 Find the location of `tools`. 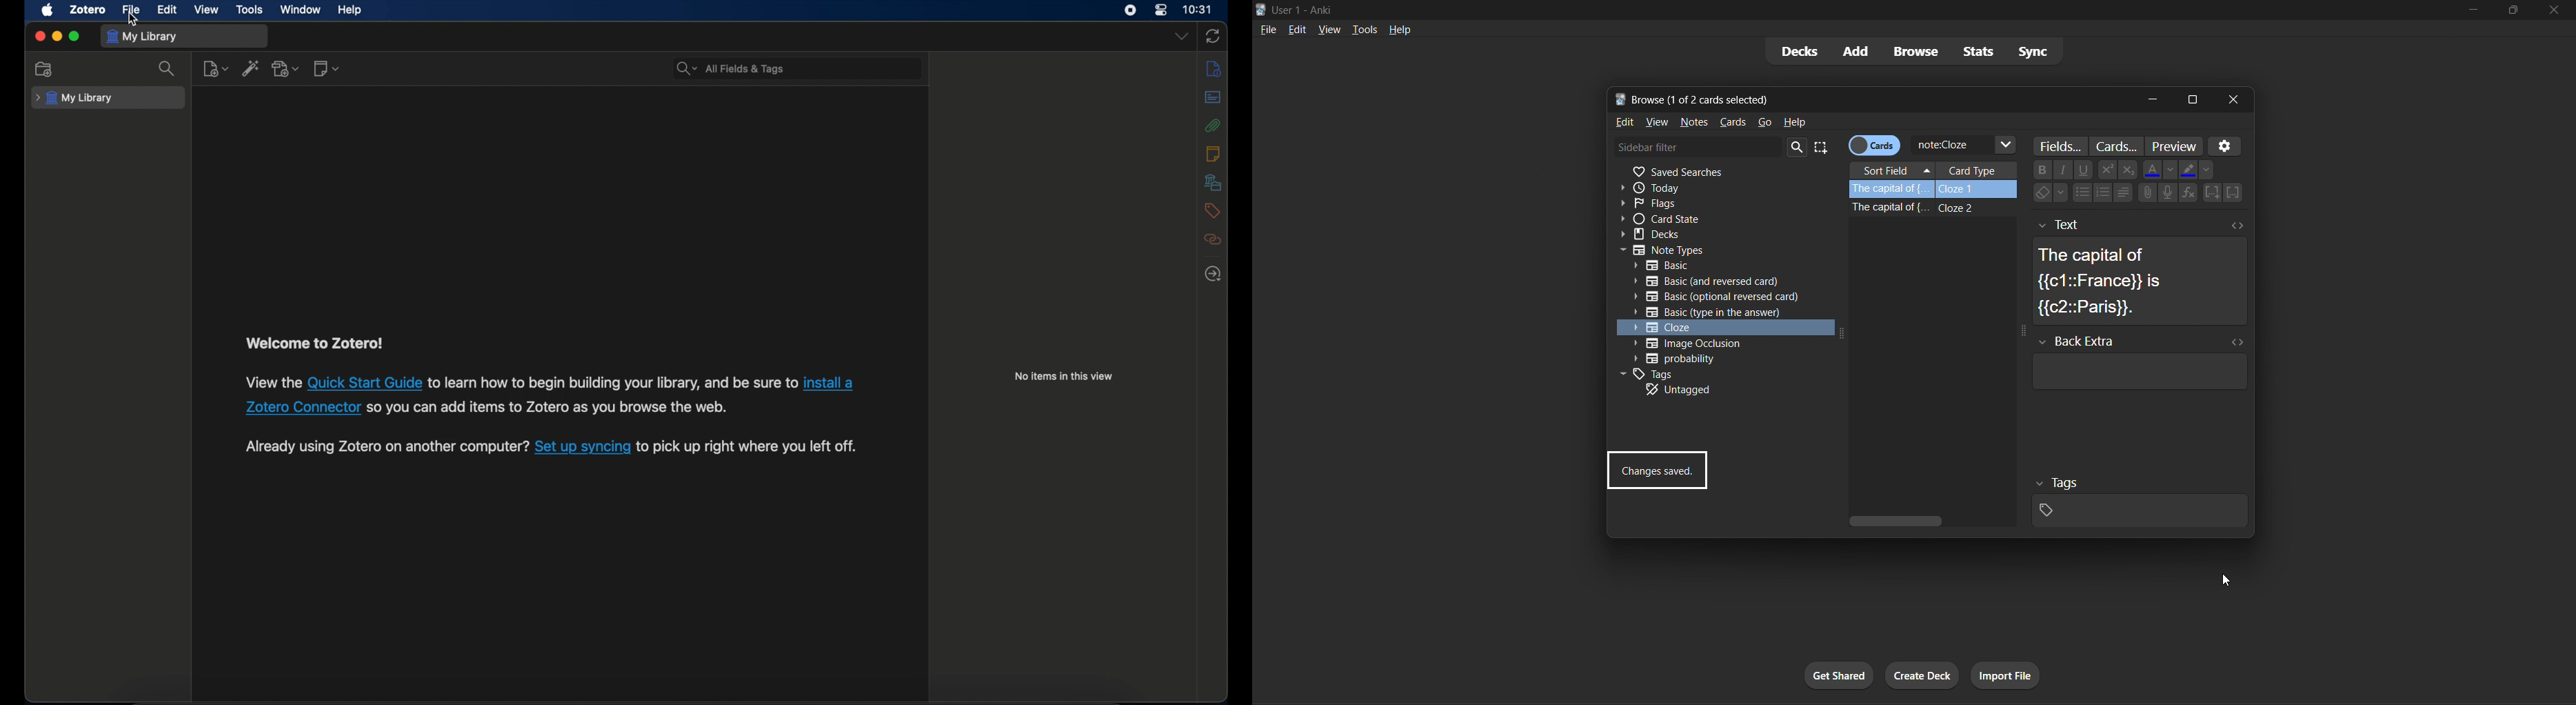

tools is located at coordinates (1364, 29).